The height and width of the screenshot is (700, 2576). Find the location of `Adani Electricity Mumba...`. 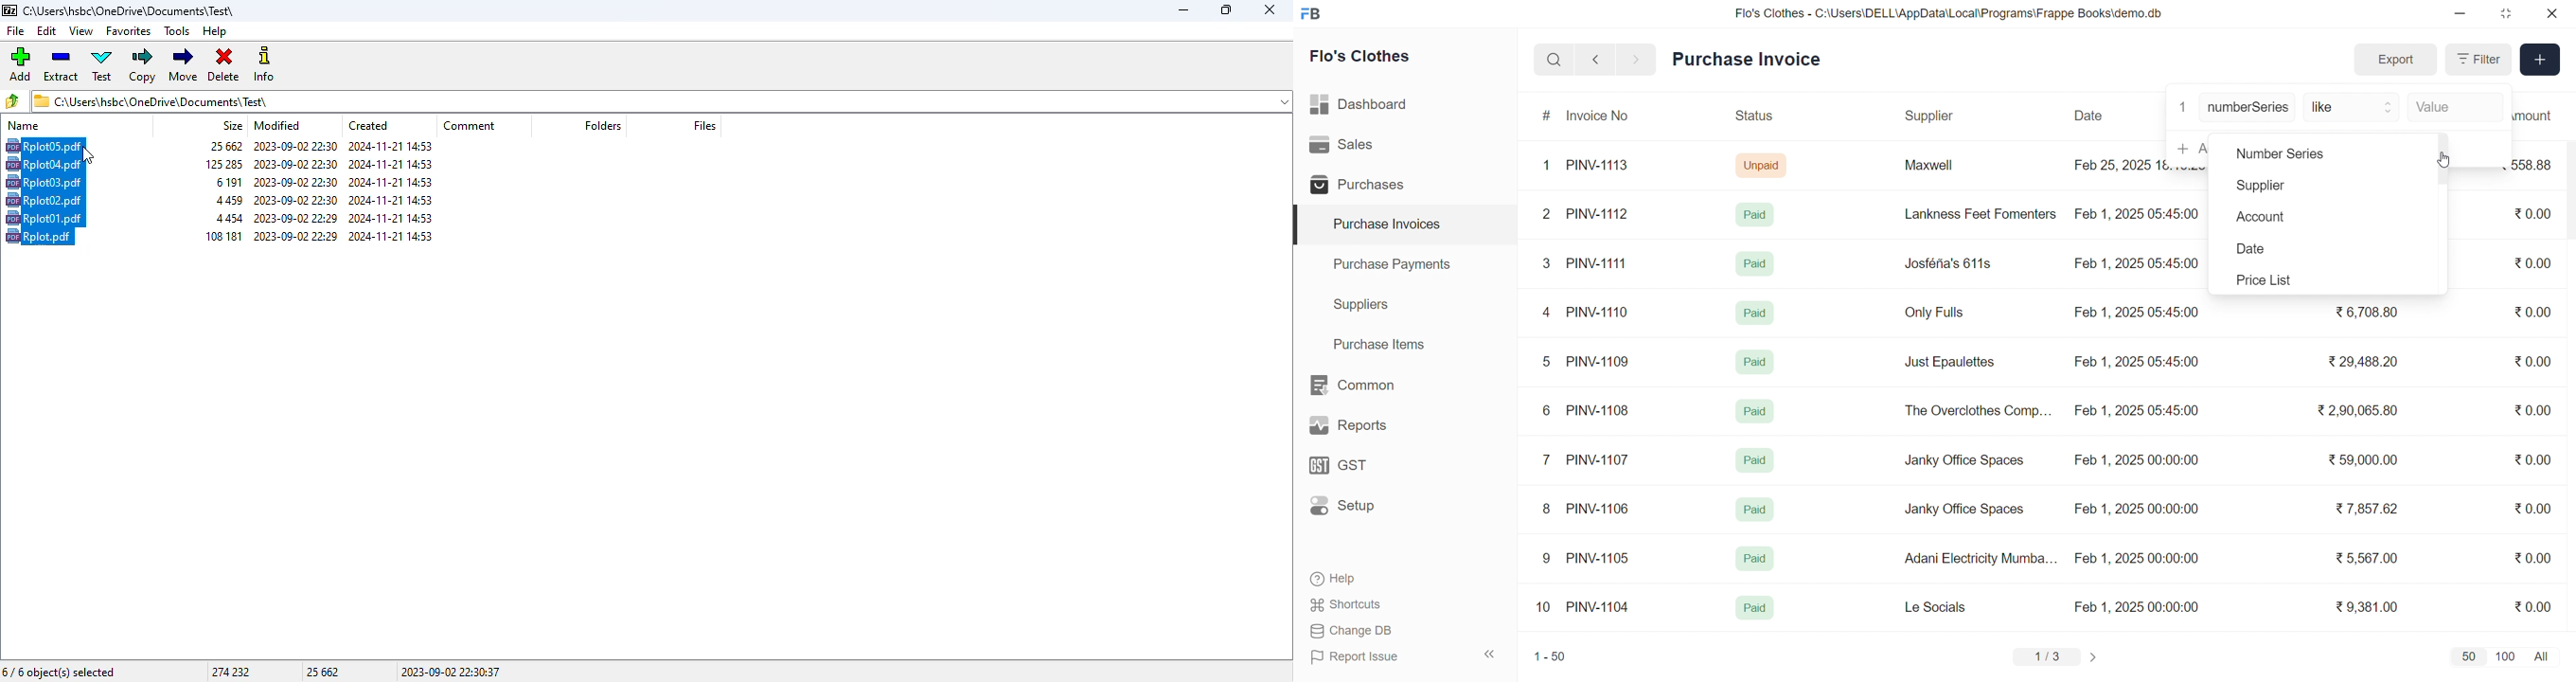

Adani Electricity Mumba... is located at coordinates (1982, 559).